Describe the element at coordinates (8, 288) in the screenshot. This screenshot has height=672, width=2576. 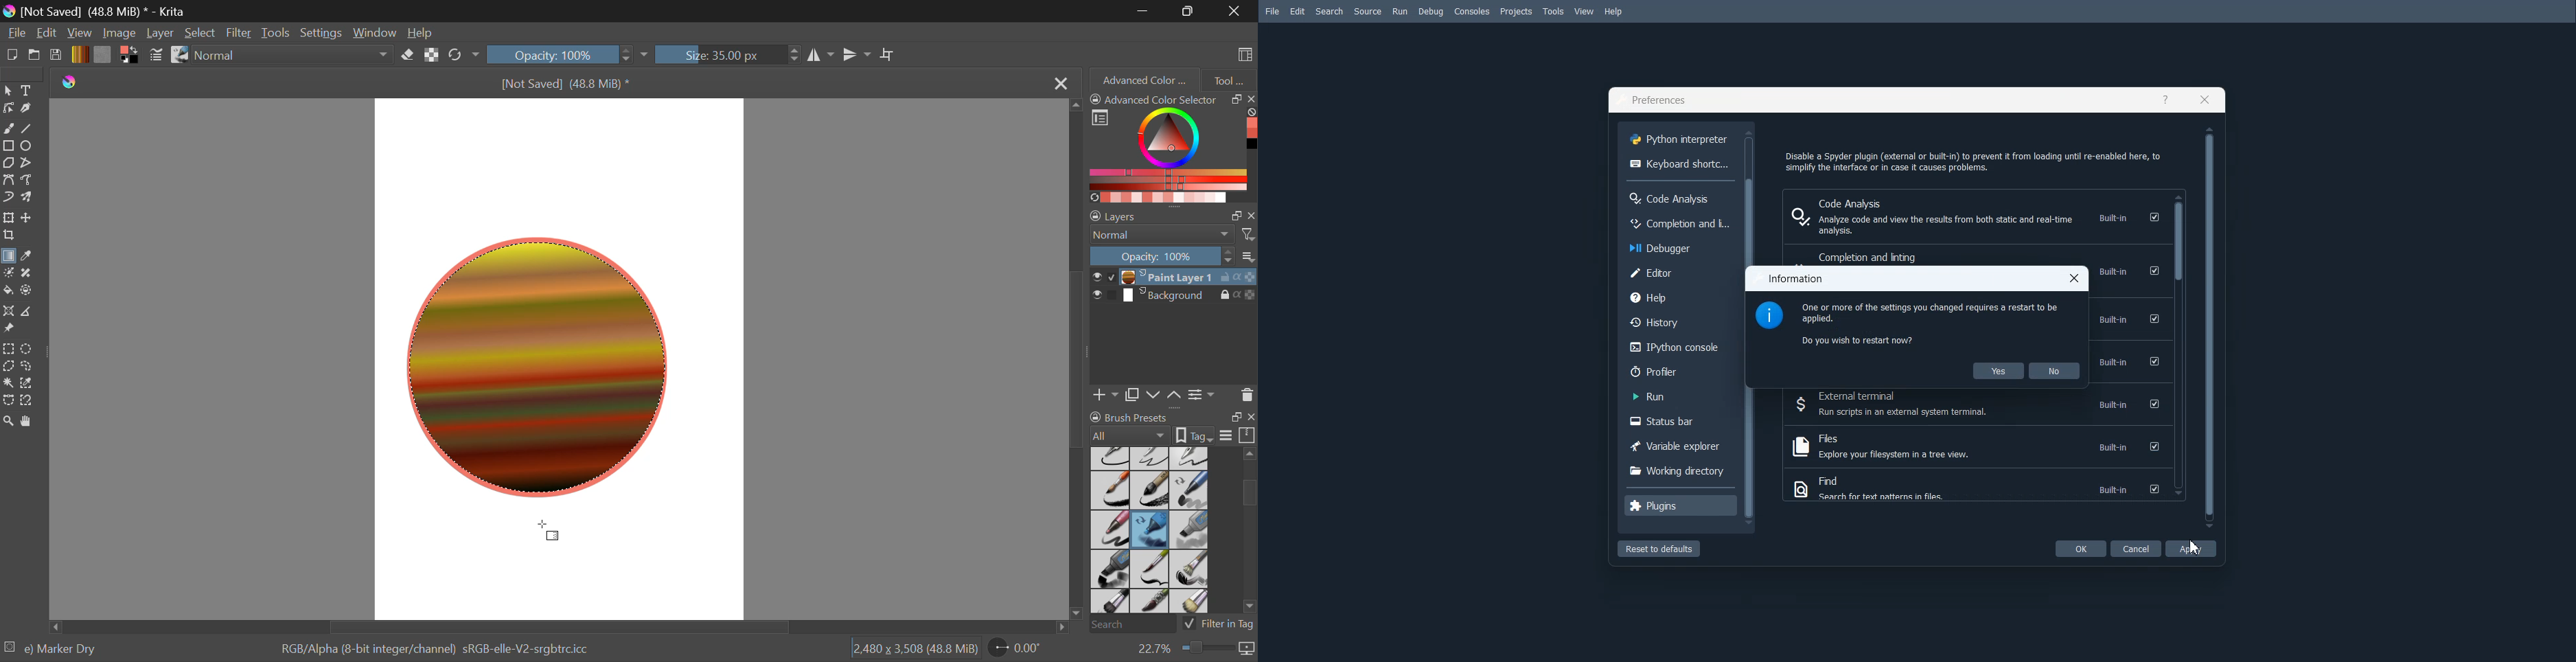
I see `Fill` at that location.